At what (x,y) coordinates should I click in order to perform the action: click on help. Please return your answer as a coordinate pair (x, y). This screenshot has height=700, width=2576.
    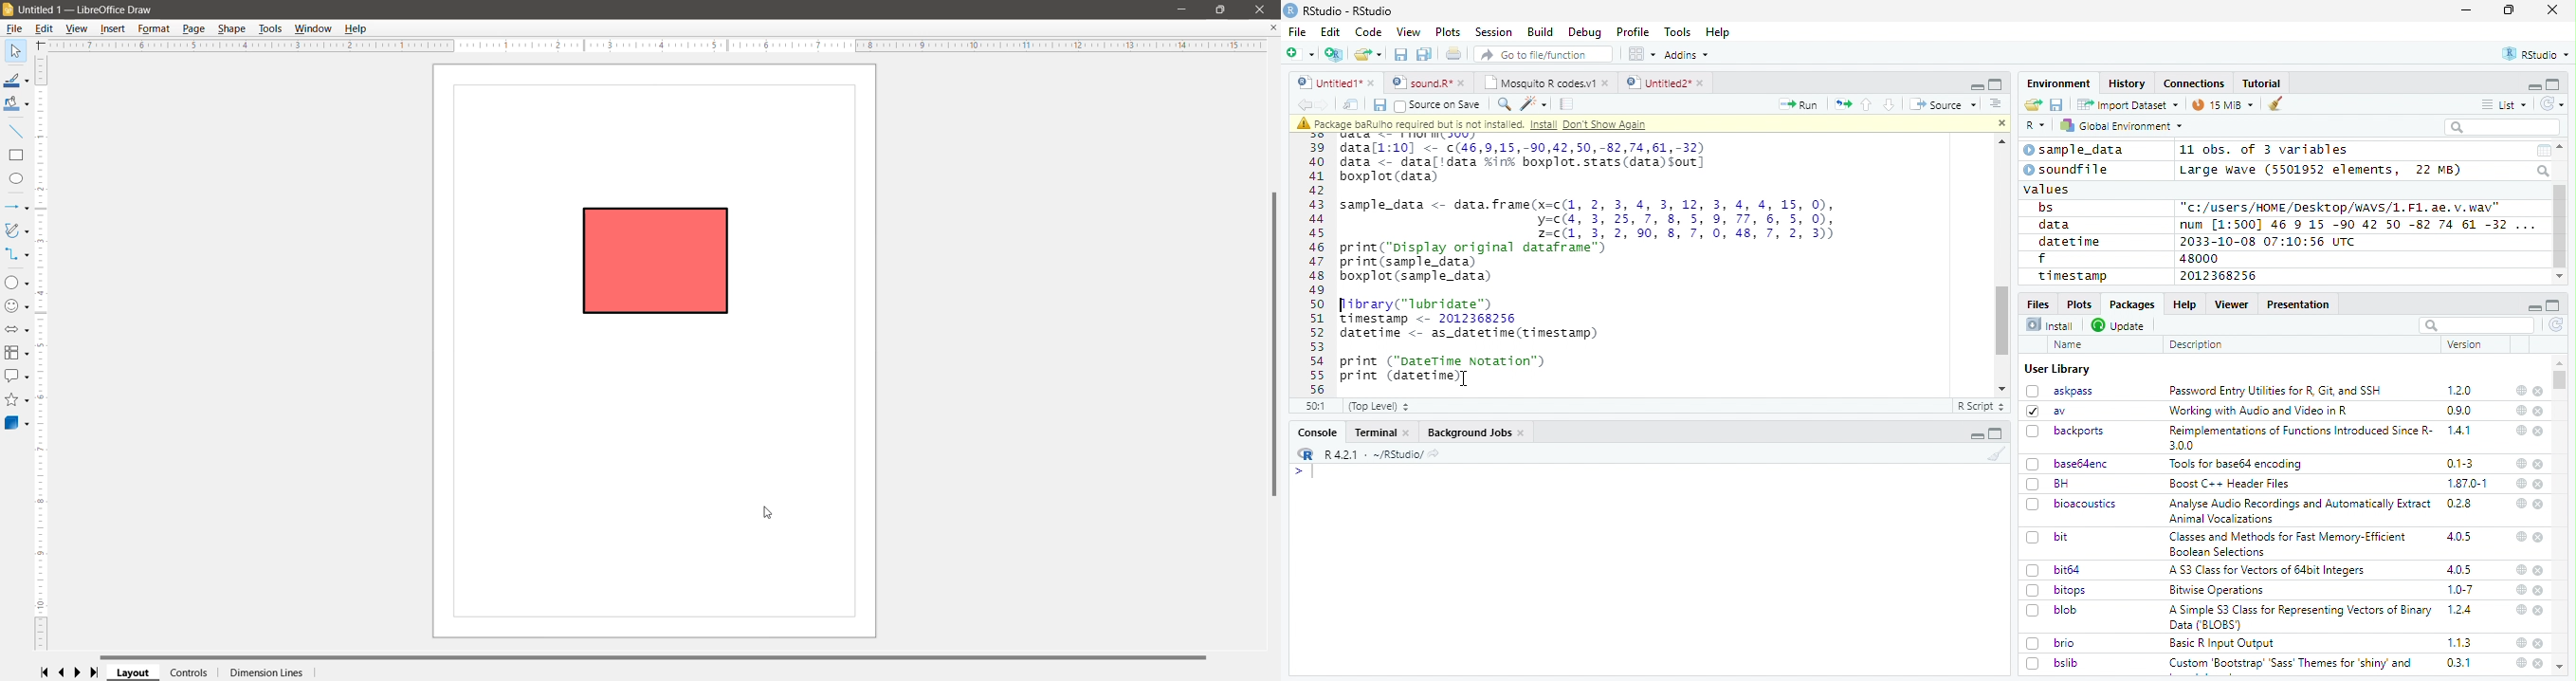
    Looking at the image, I should click on (2520, 663).